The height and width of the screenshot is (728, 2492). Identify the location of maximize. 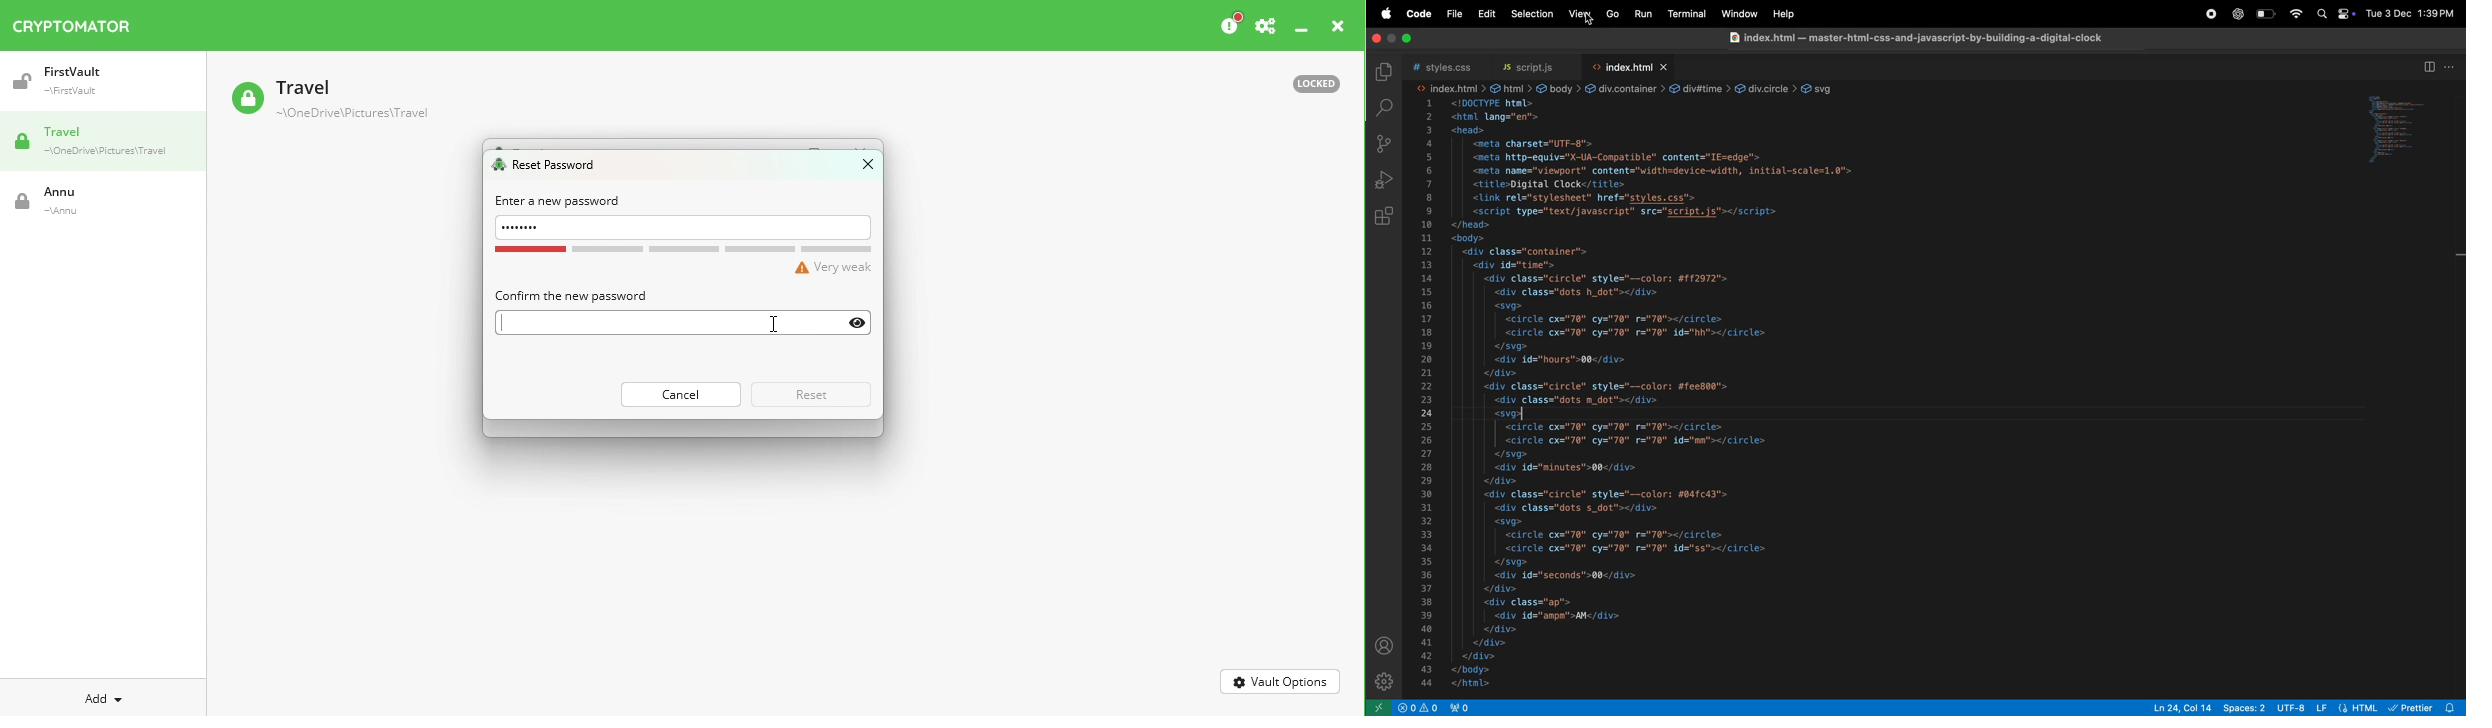
(1409, 39).